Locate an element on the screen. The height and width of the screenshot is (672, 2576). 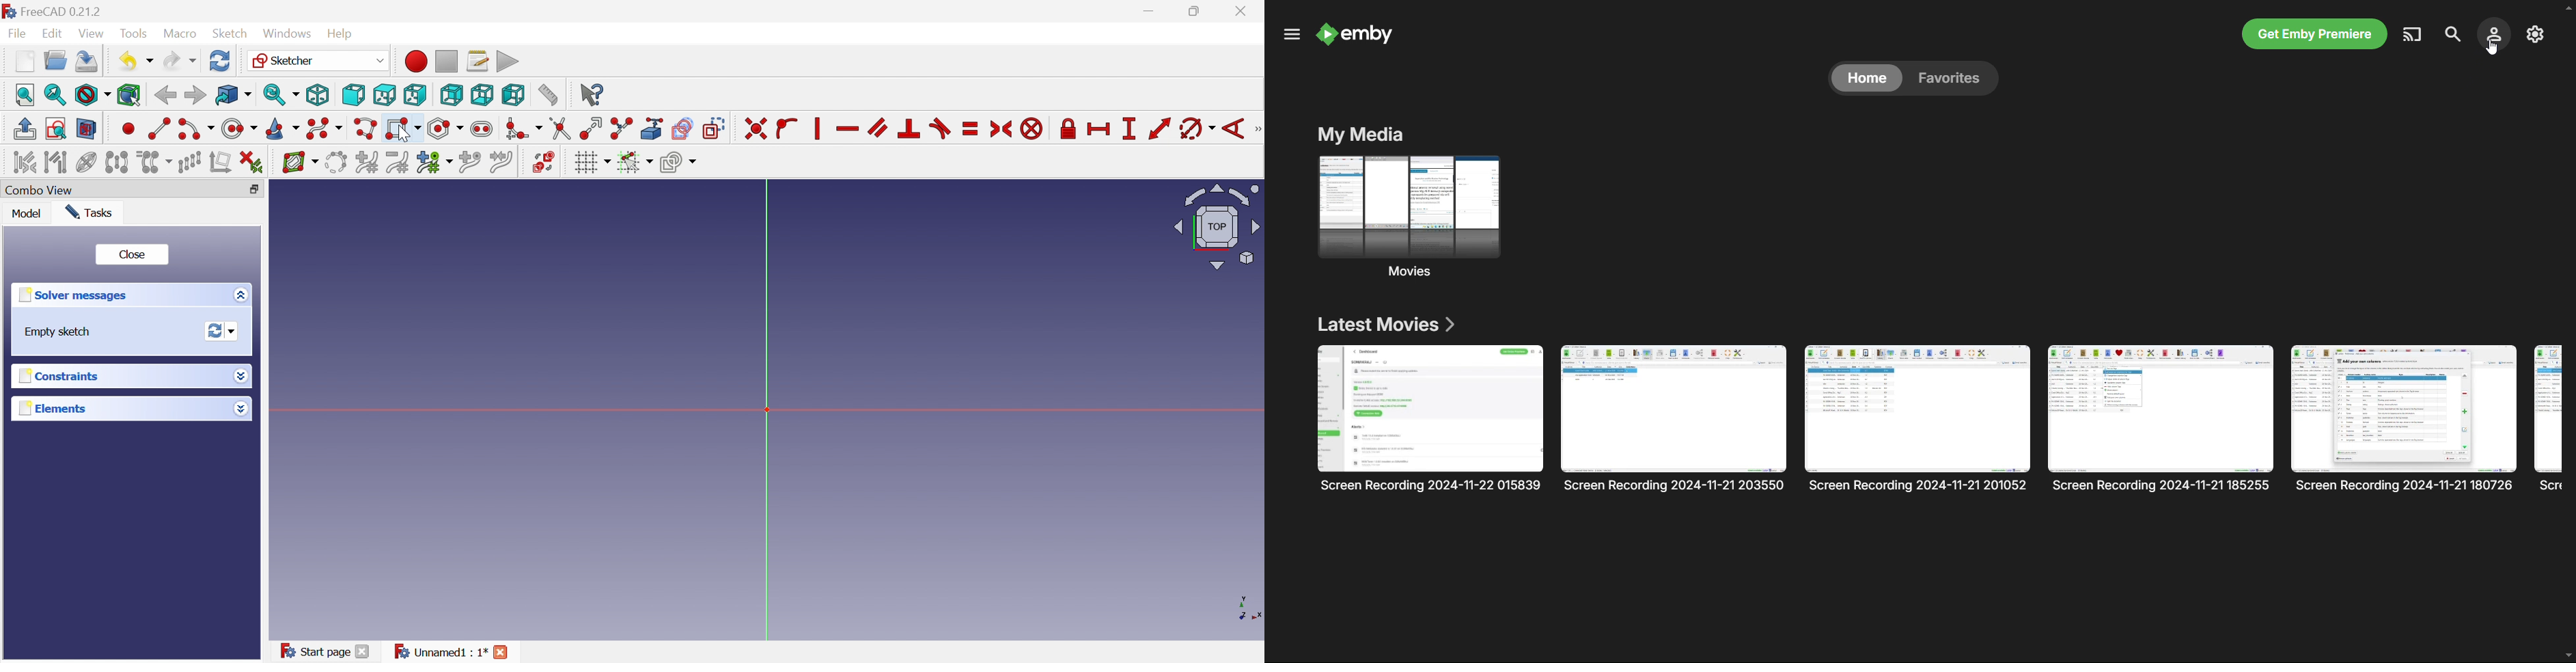
Constrain perpendicular is located at coordinates (910, 128).